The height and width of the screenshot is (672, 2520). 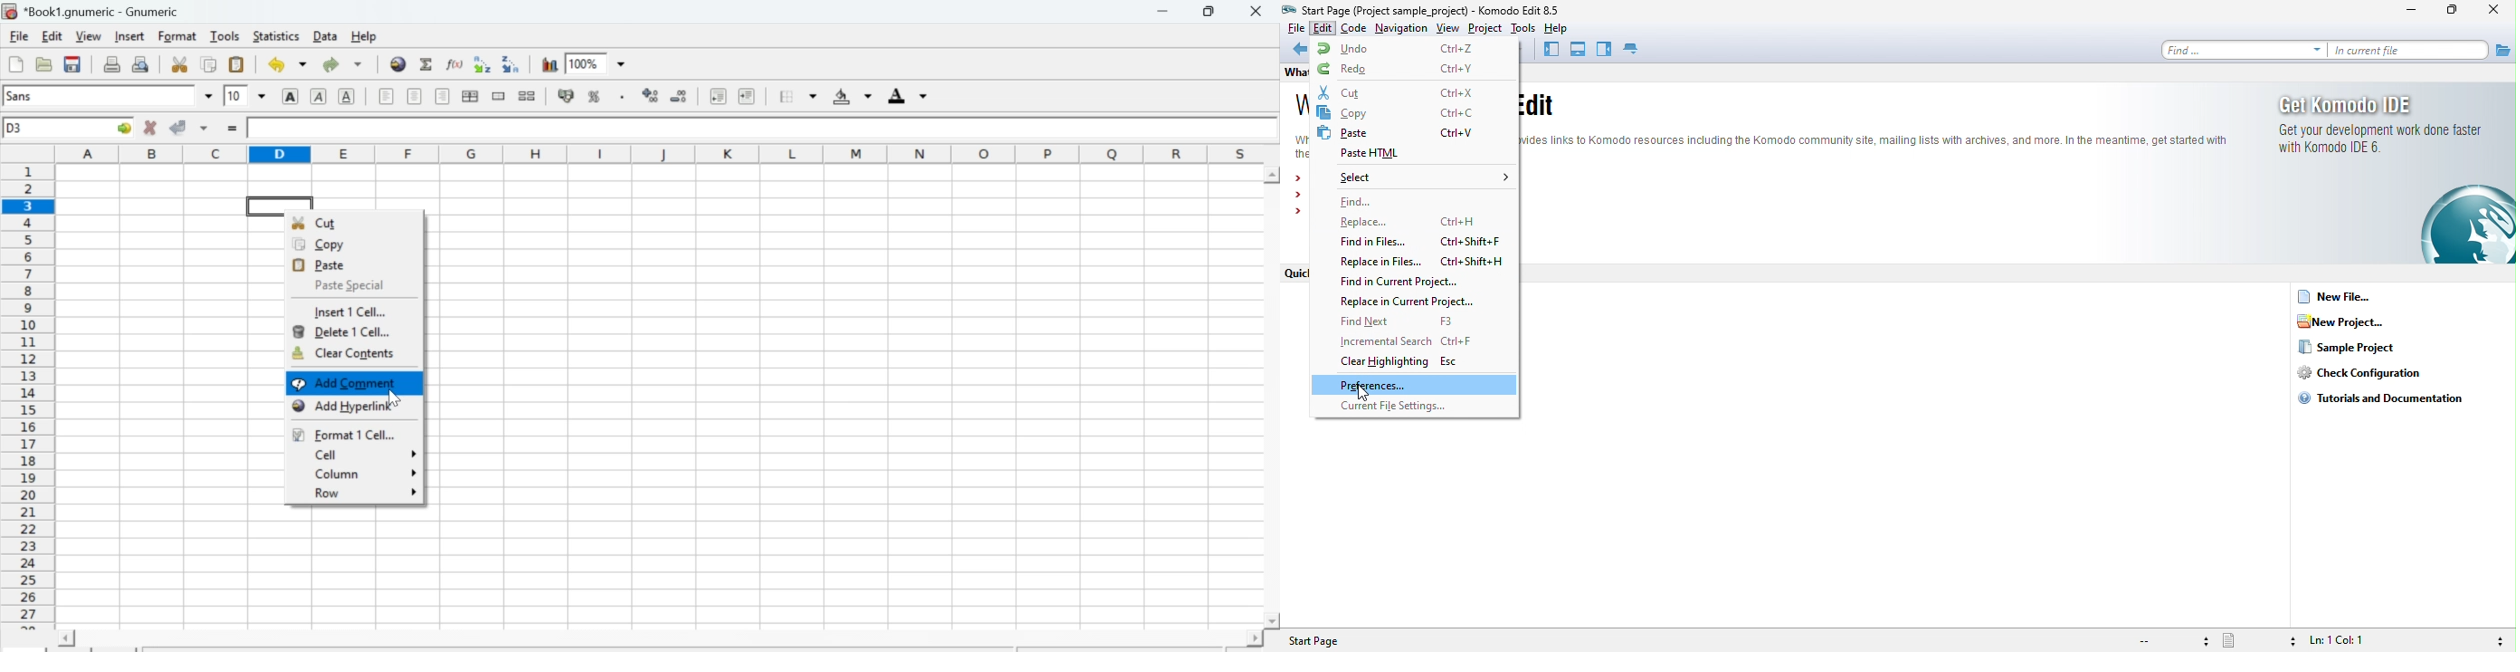 What do you see at coordinates (346, 435) in the screenshot?
I see `Format 1 cell` at bounding box center [346, 435].